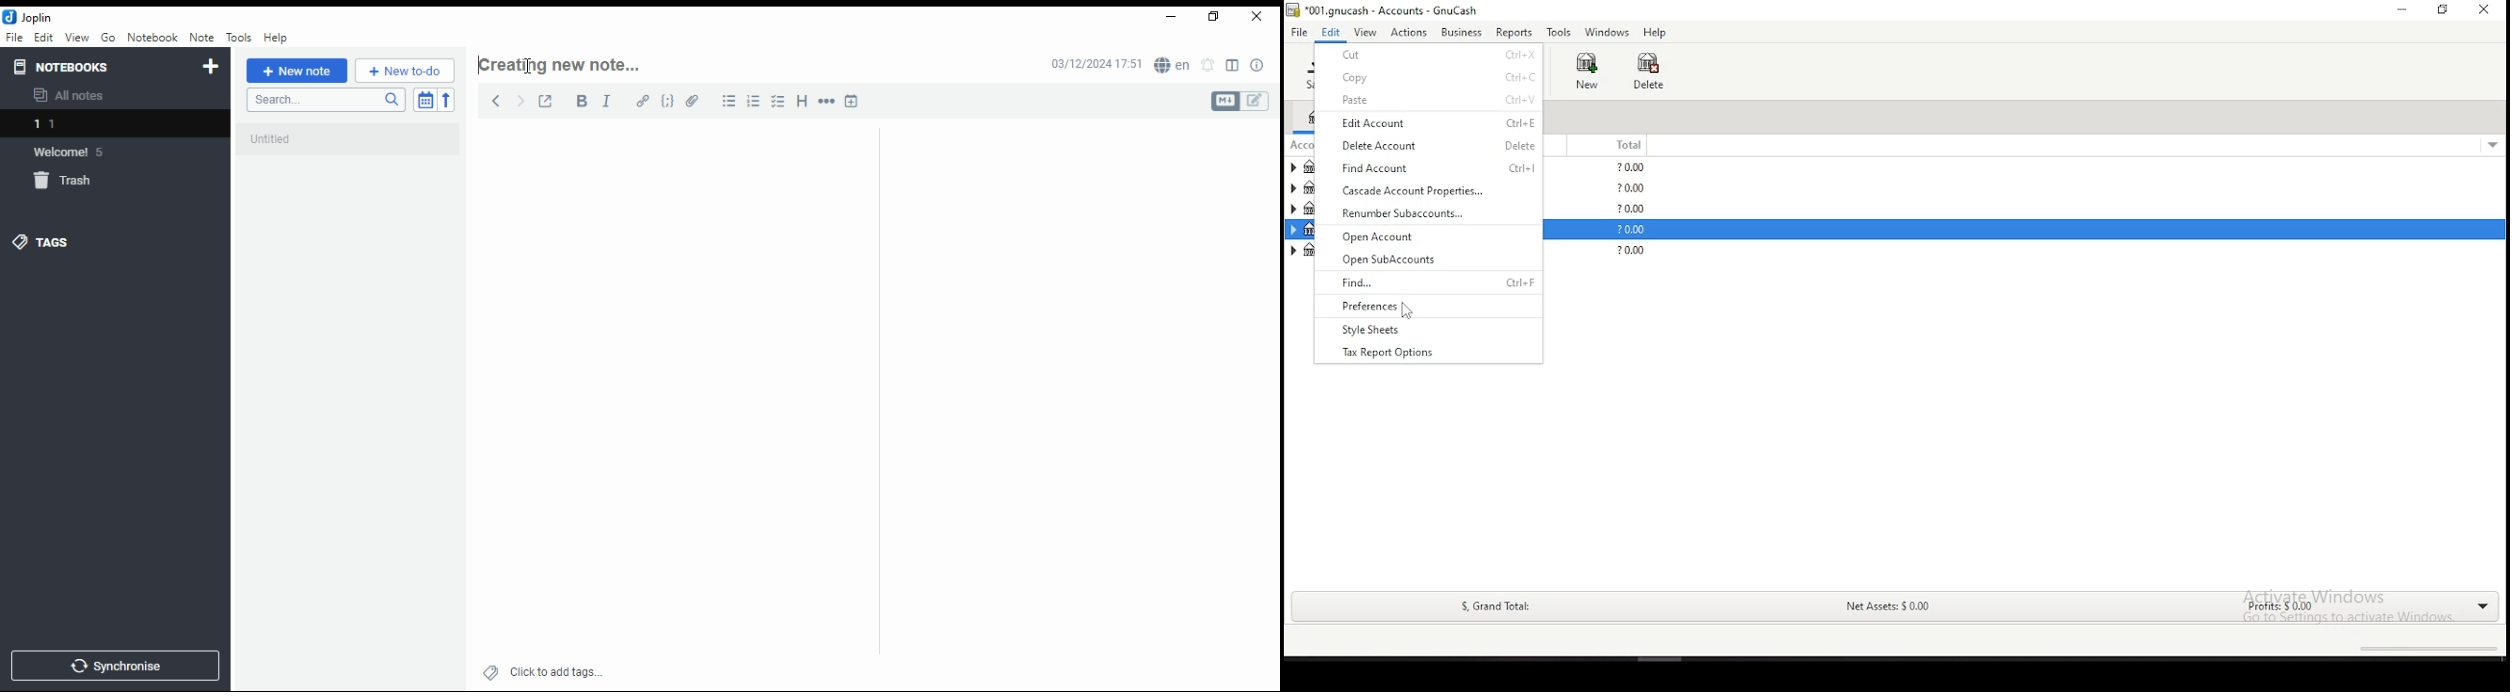  I want to click on file, so click(14, 37).